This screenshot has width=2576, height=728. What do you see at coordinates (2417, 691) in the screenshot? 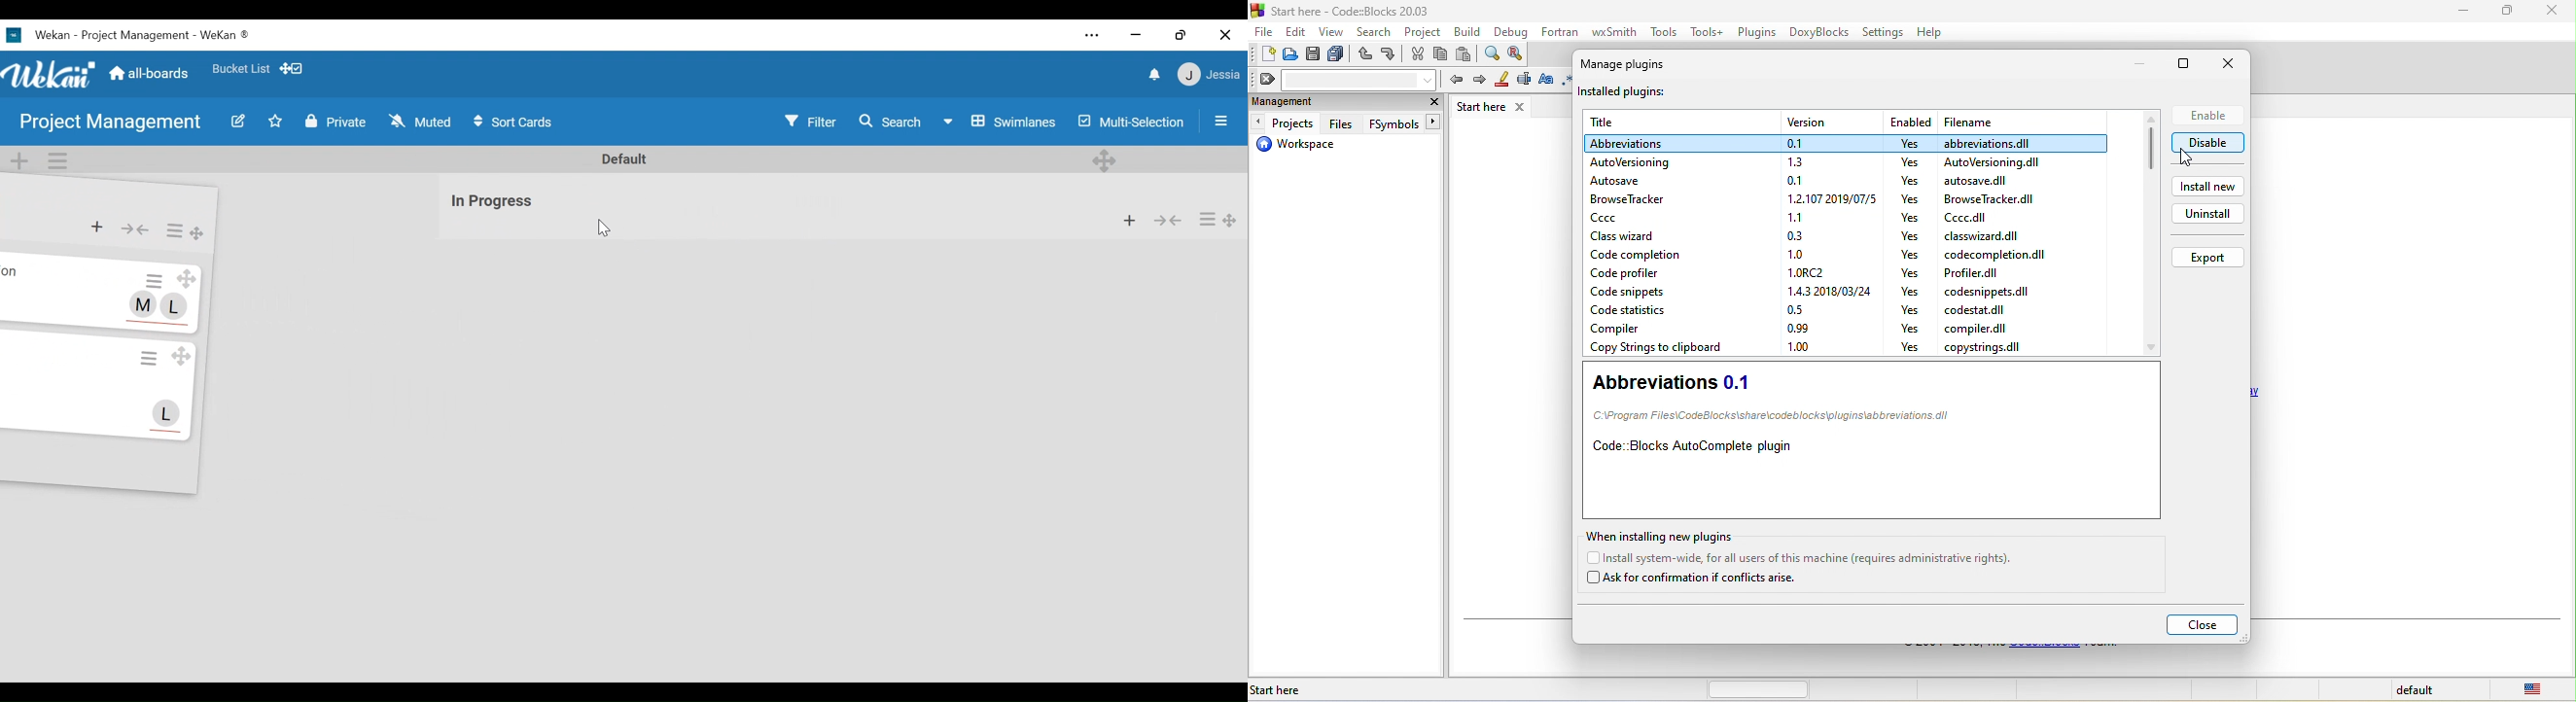
I see `default` at bounding box center [2417, 691].